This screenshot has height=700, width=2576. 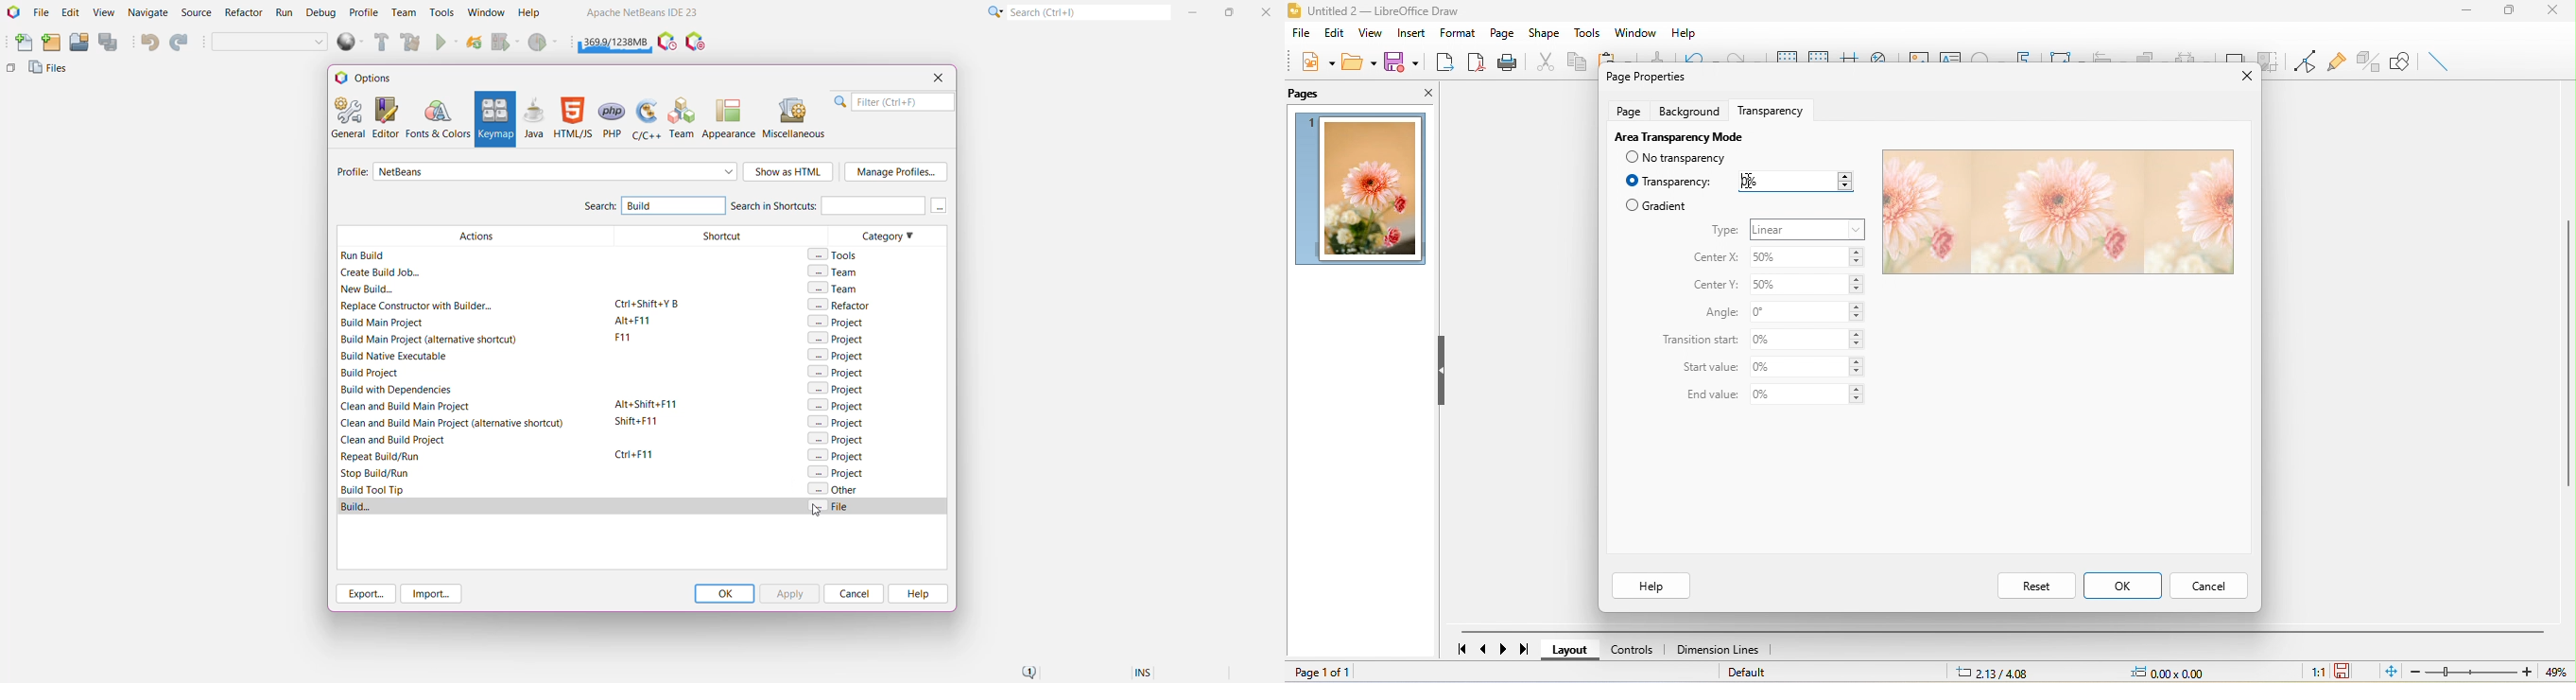 I want to click on toggle extrusion, so click(x=2366, y=61).